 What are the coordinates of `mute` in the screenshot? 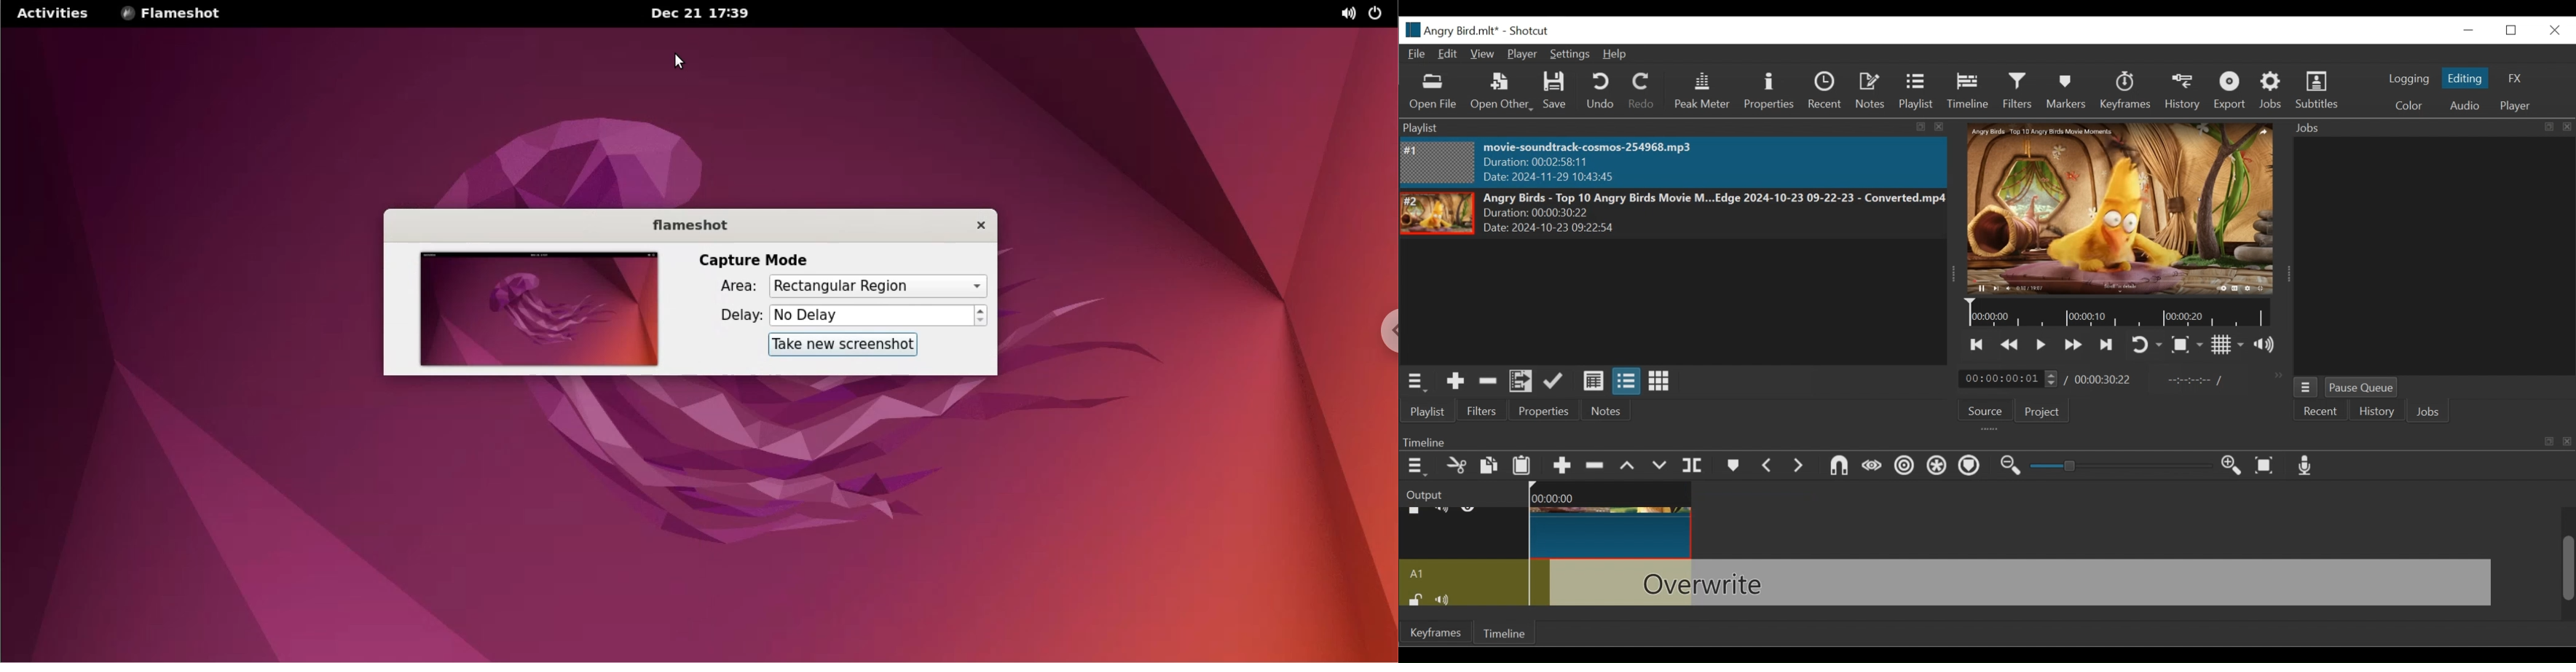 It's located at (1447, 599).